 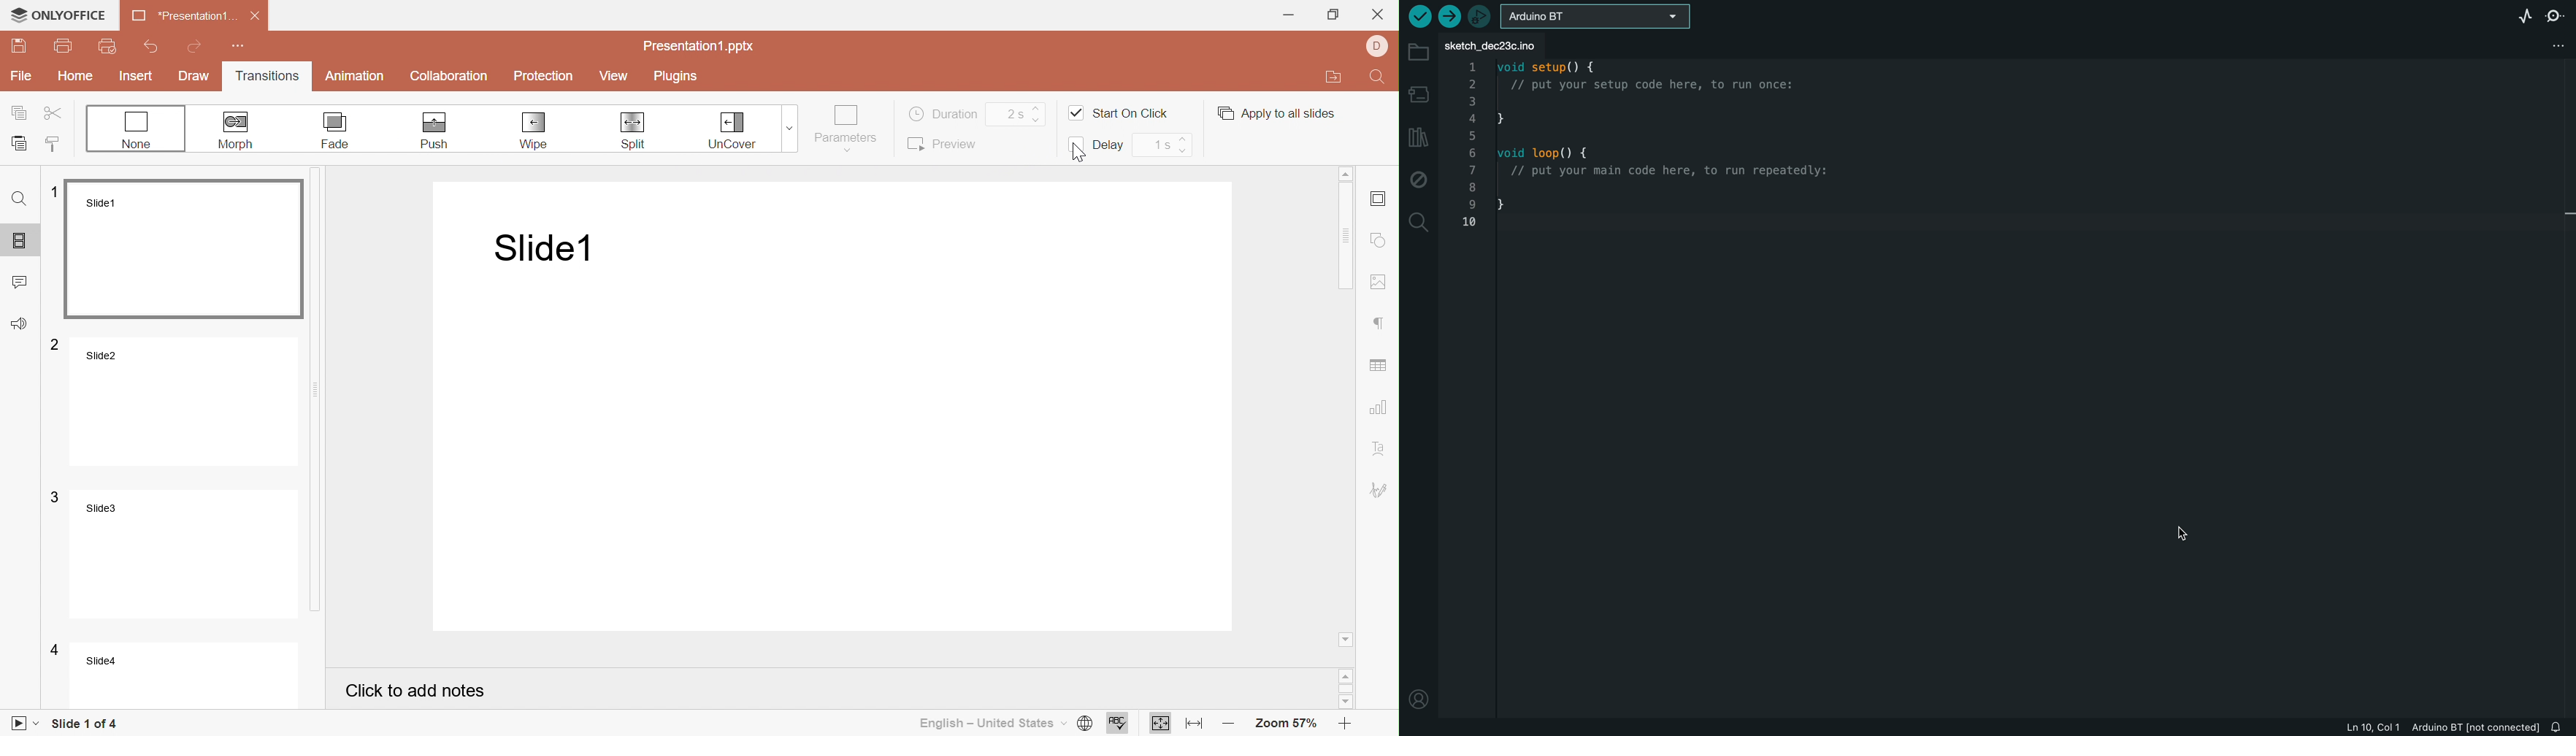 What do you see at coordinates (732, 131) in the screenshot?
I see `Un-Cover` at bounding box center [732, 131].